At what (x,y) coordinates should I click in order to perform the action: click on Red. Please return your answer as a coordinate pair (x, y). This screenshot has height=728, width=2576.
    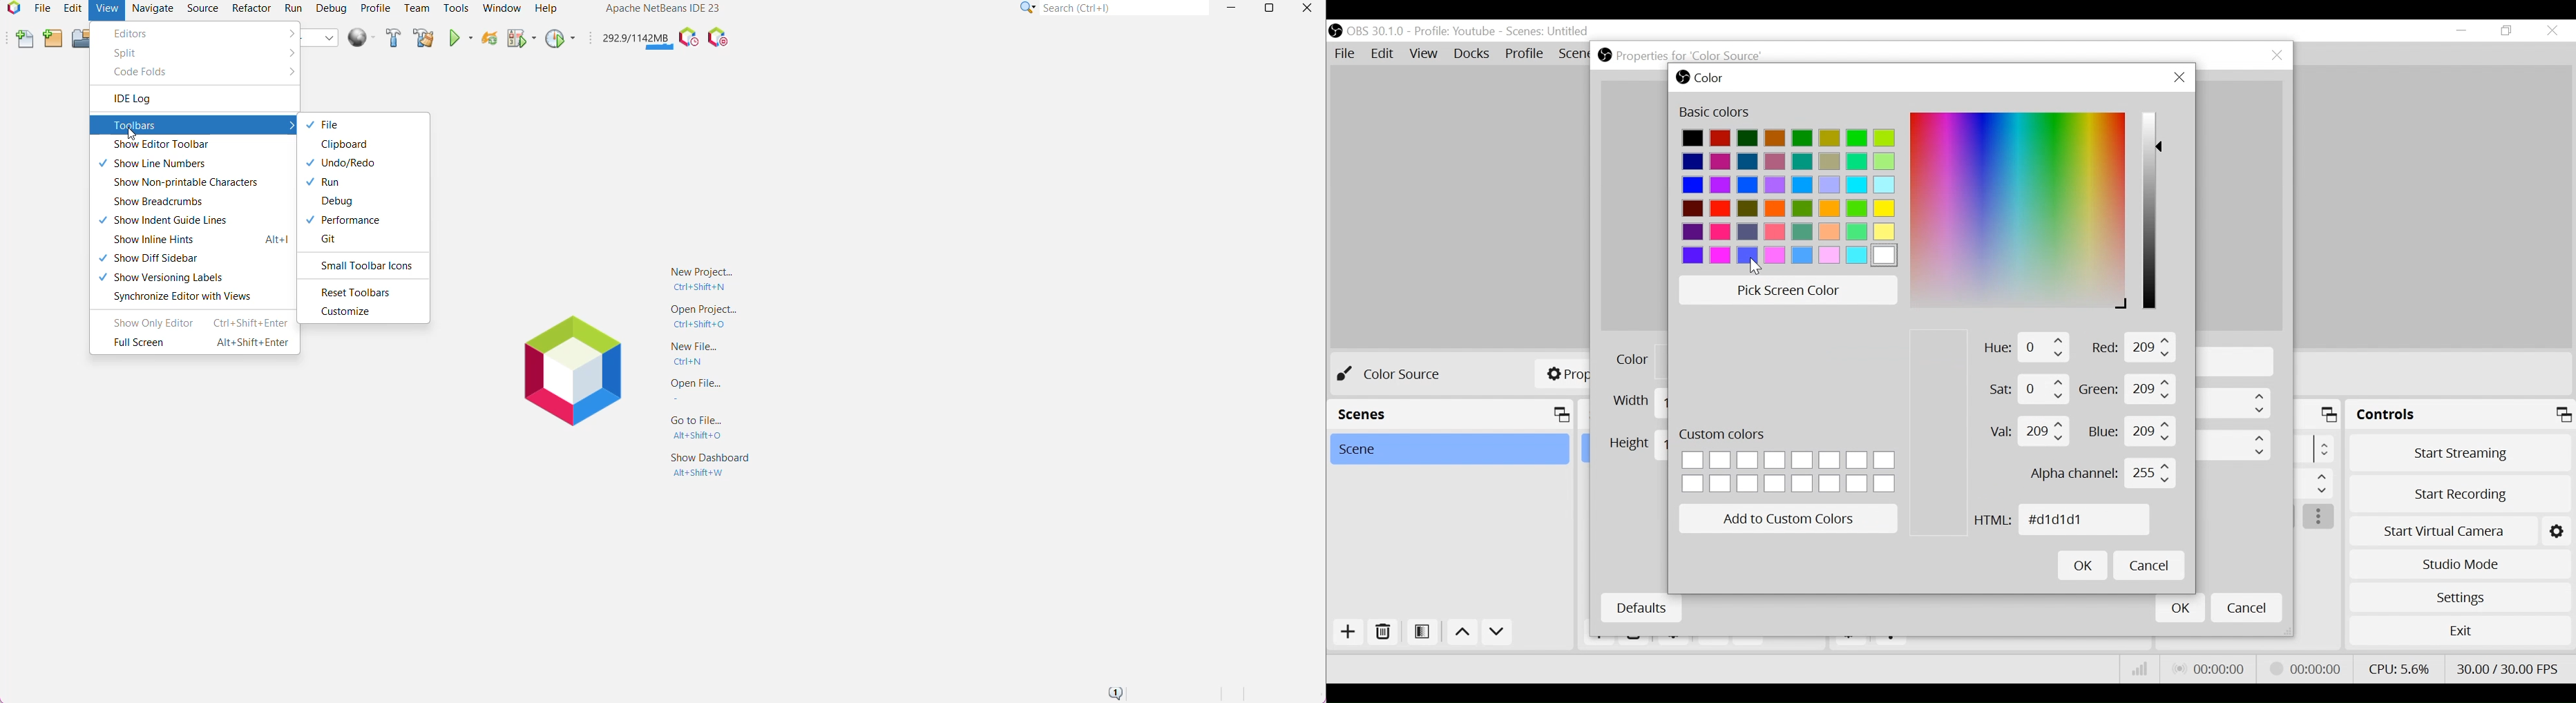
    Looking at the image, I should click on (2132, 347).